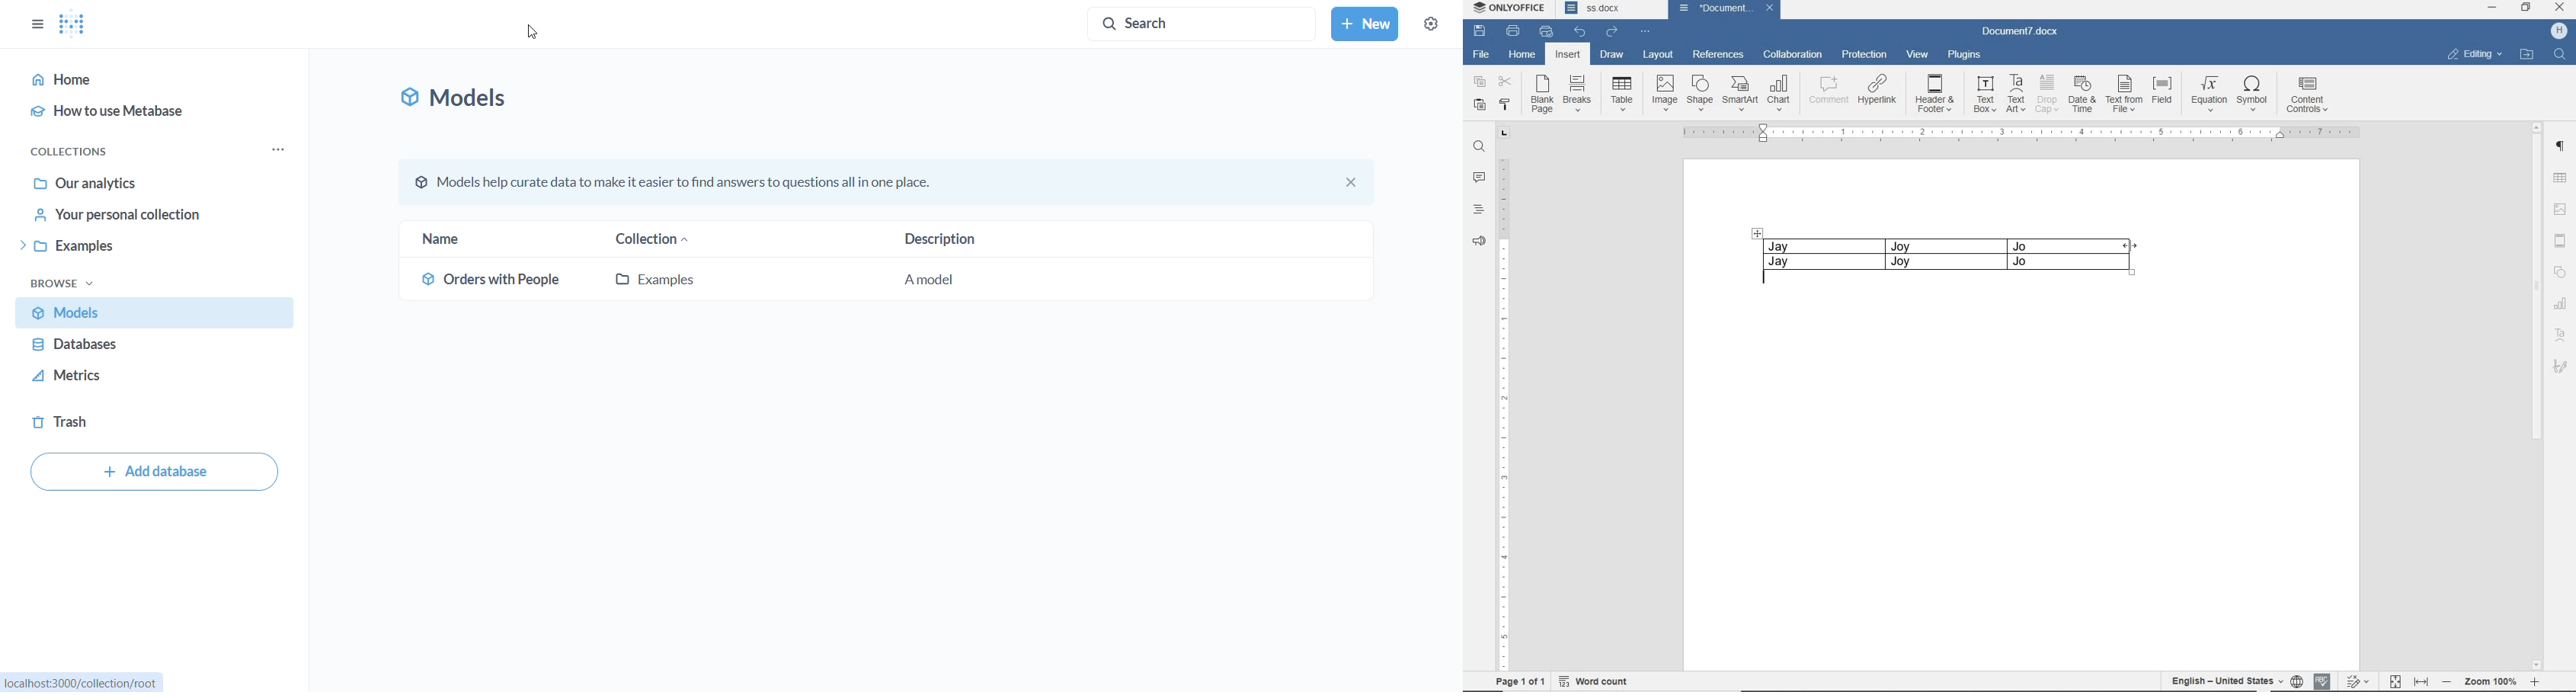  I want to click on COLLABORATION, so click(1792, 56).